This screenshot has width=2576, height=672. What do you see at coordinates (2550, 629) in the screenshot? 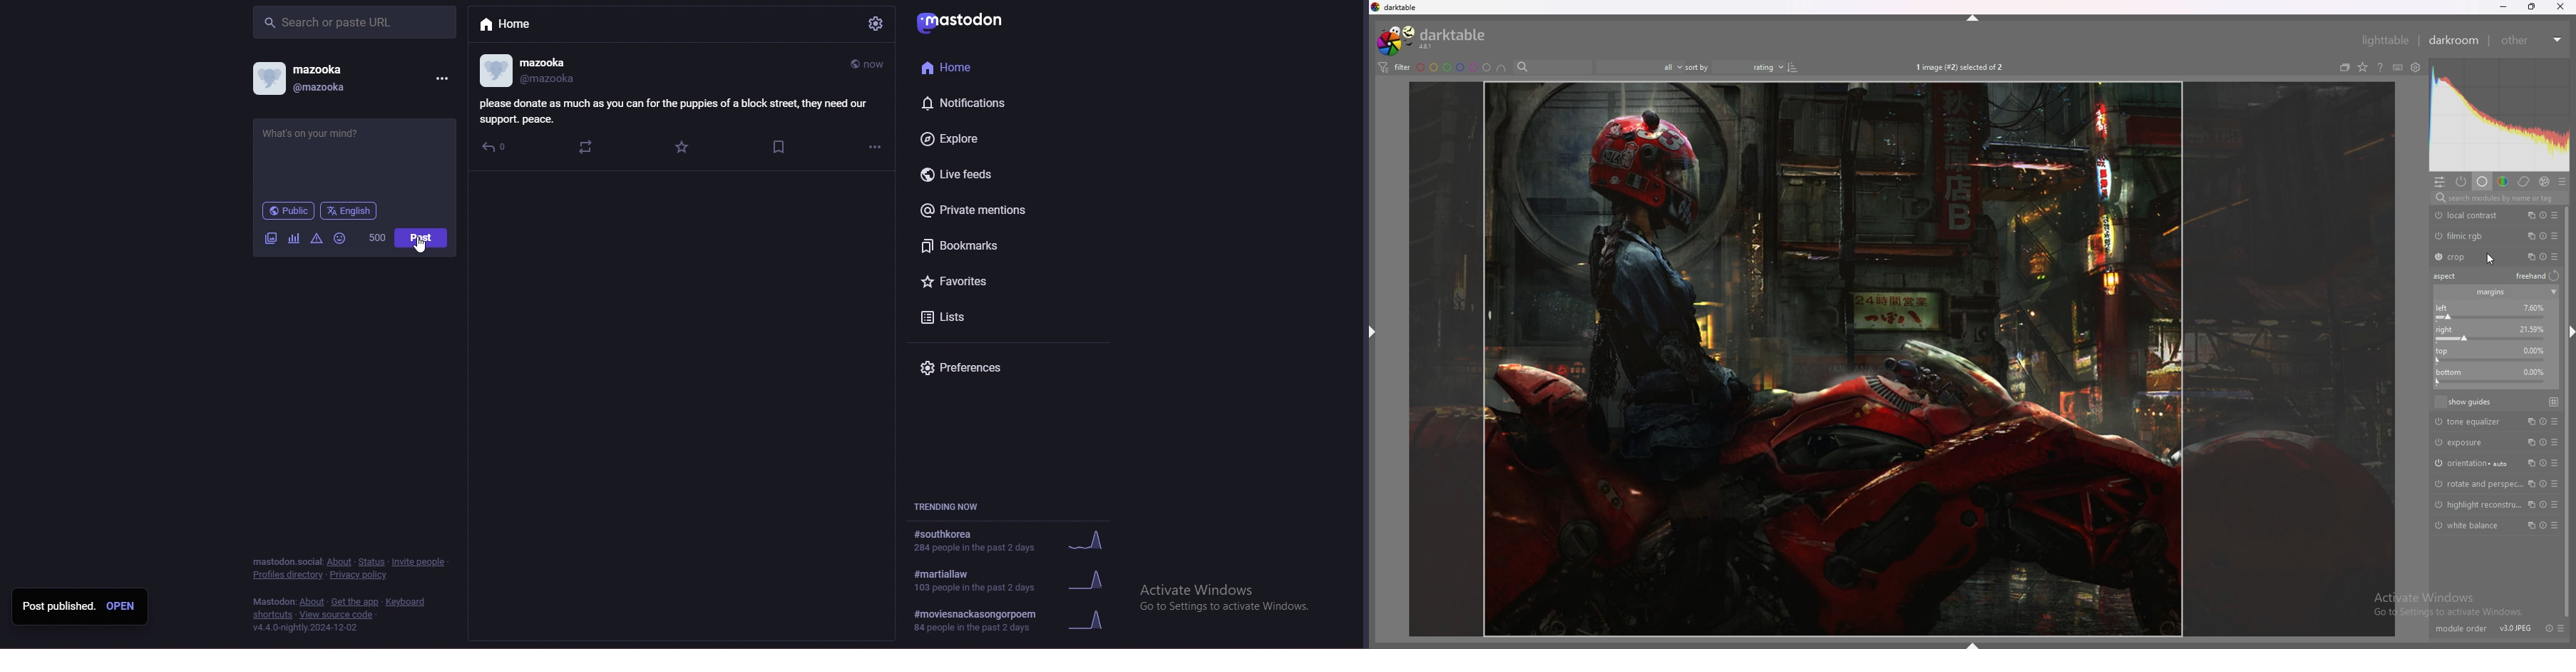
I see `reset` at bounding box center [2550, 629].